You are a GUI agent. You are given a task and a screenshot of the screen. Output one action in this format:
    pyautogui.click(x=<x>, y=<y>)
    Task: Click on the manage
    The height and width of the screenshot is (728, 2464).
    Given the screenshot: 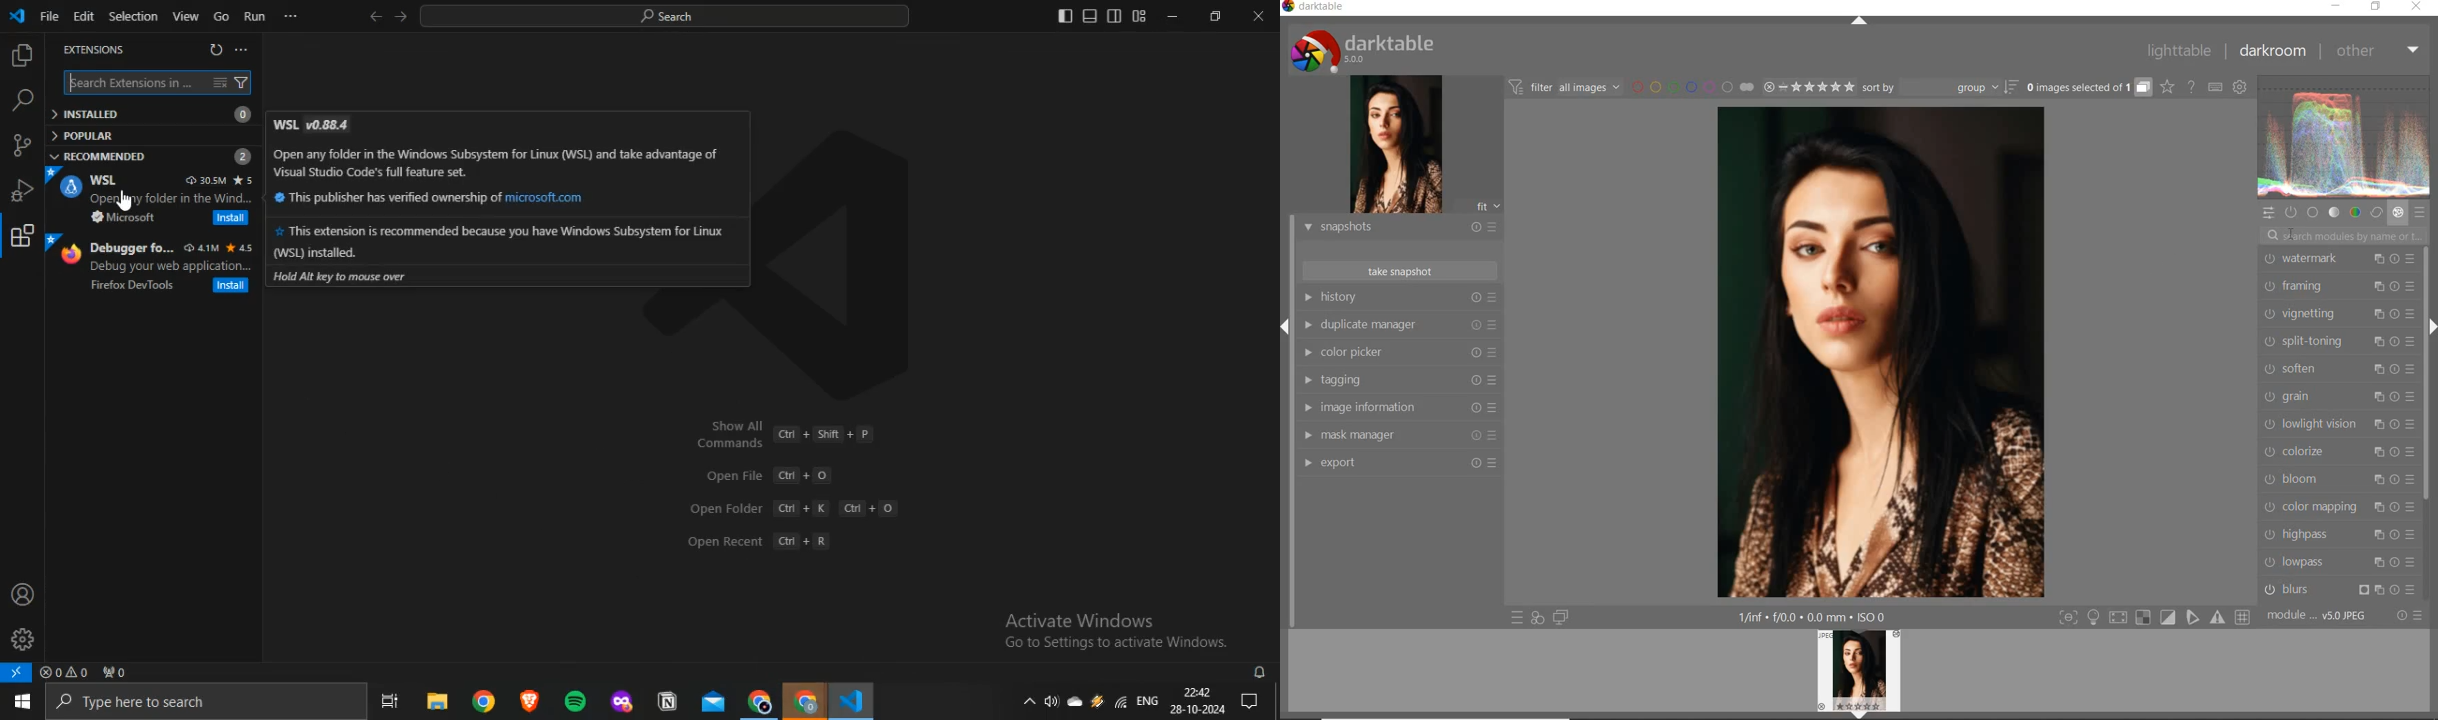 What is the action you would take?
    pyautogui.click(x=22, y=639)
    